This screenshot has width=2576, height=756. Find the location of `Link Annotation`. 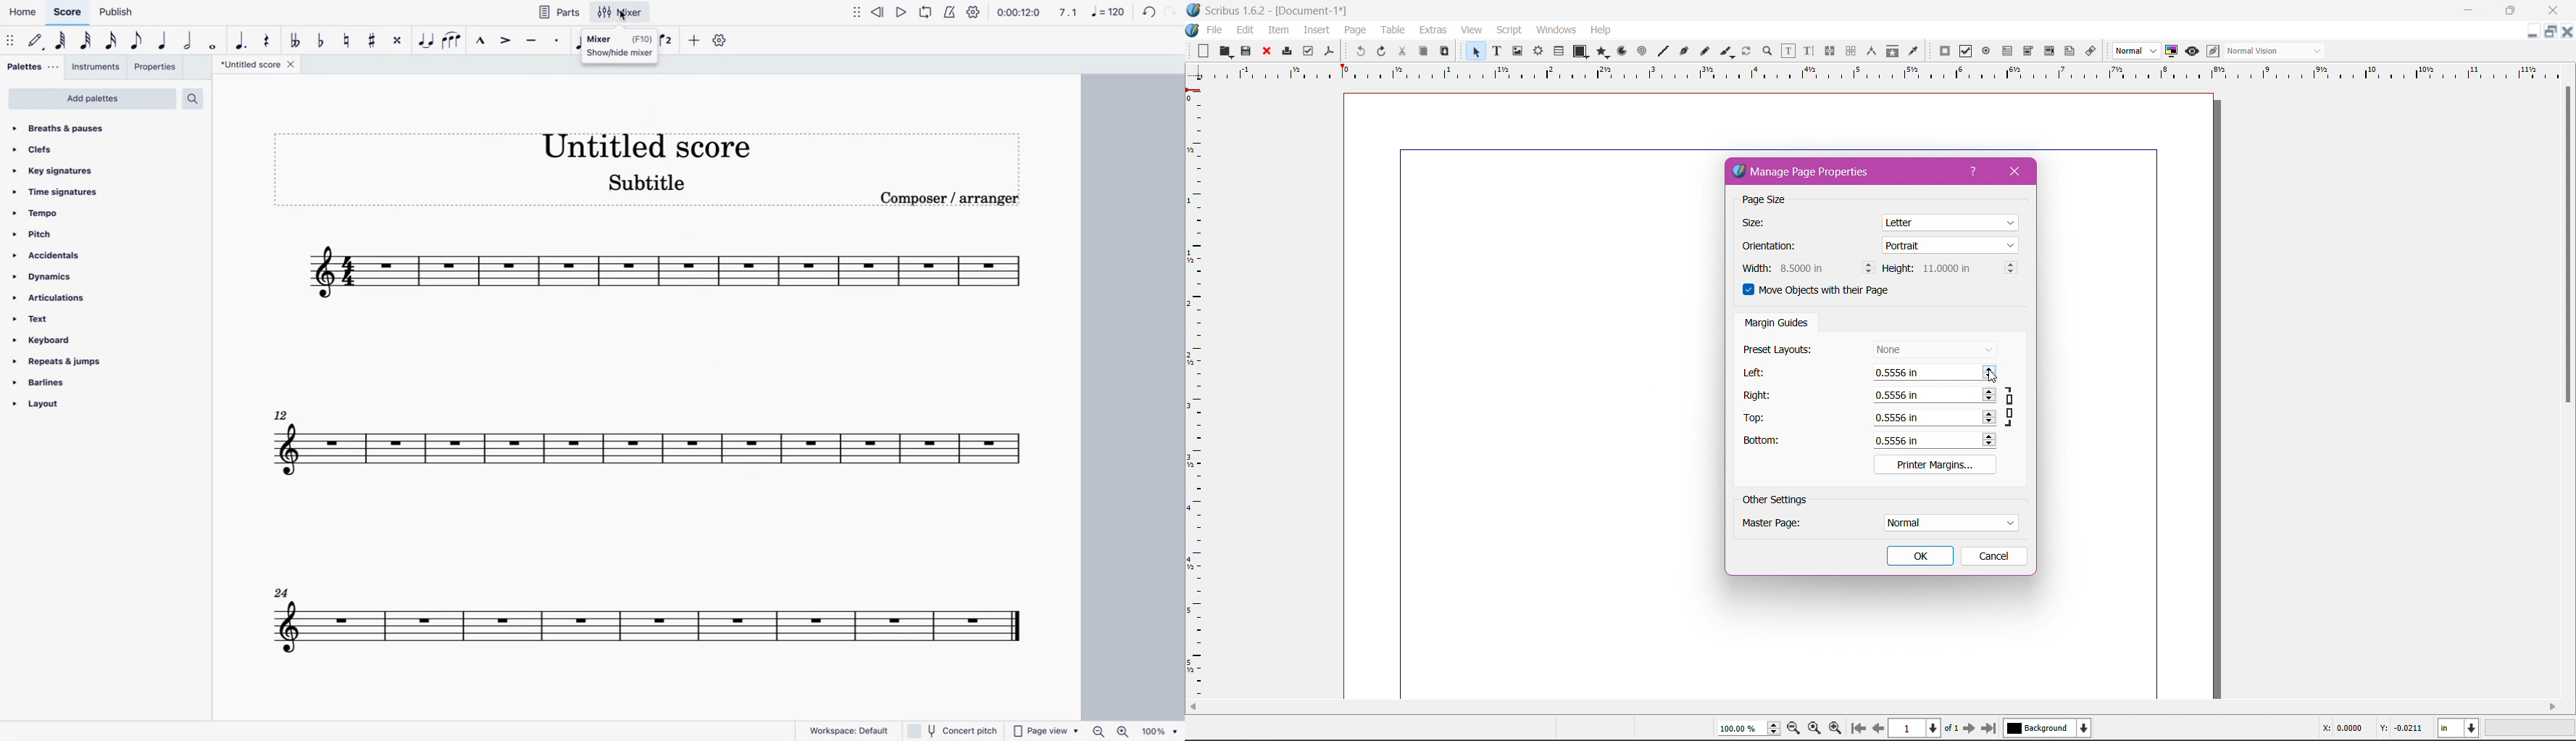

Link Annotation is located at coordinates (2092, 52).